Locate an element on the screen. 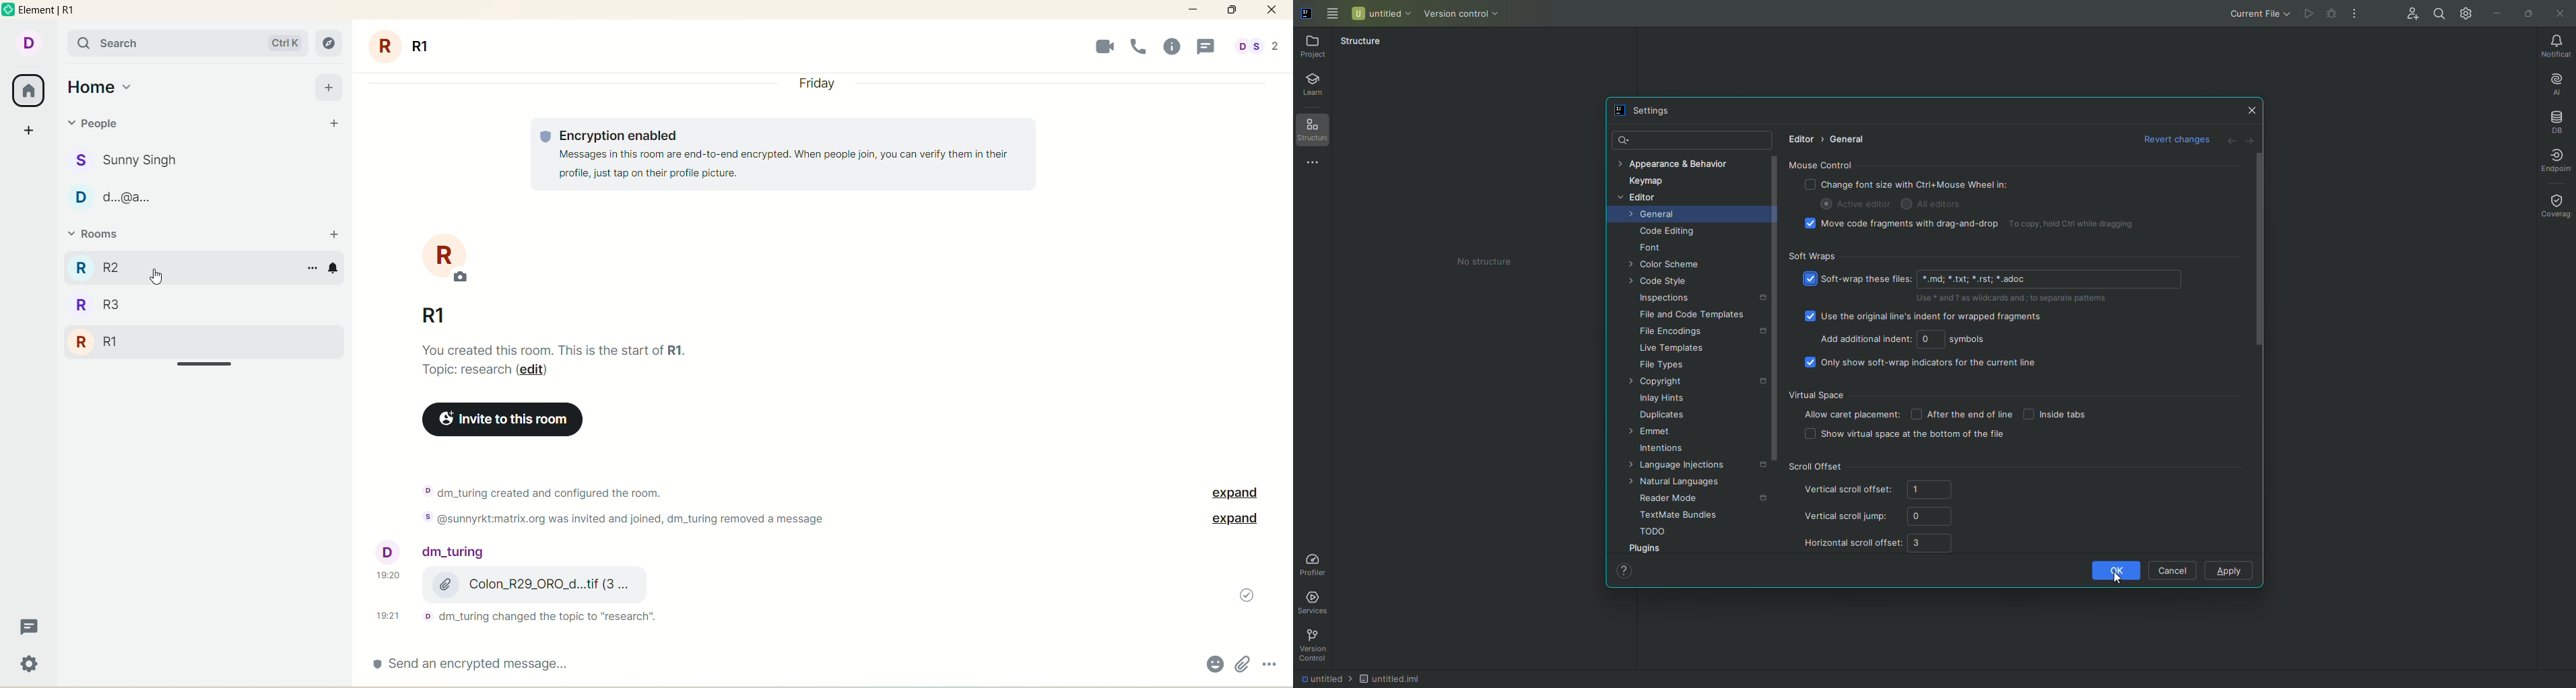  message sent is located at coordinates (1247, 595).